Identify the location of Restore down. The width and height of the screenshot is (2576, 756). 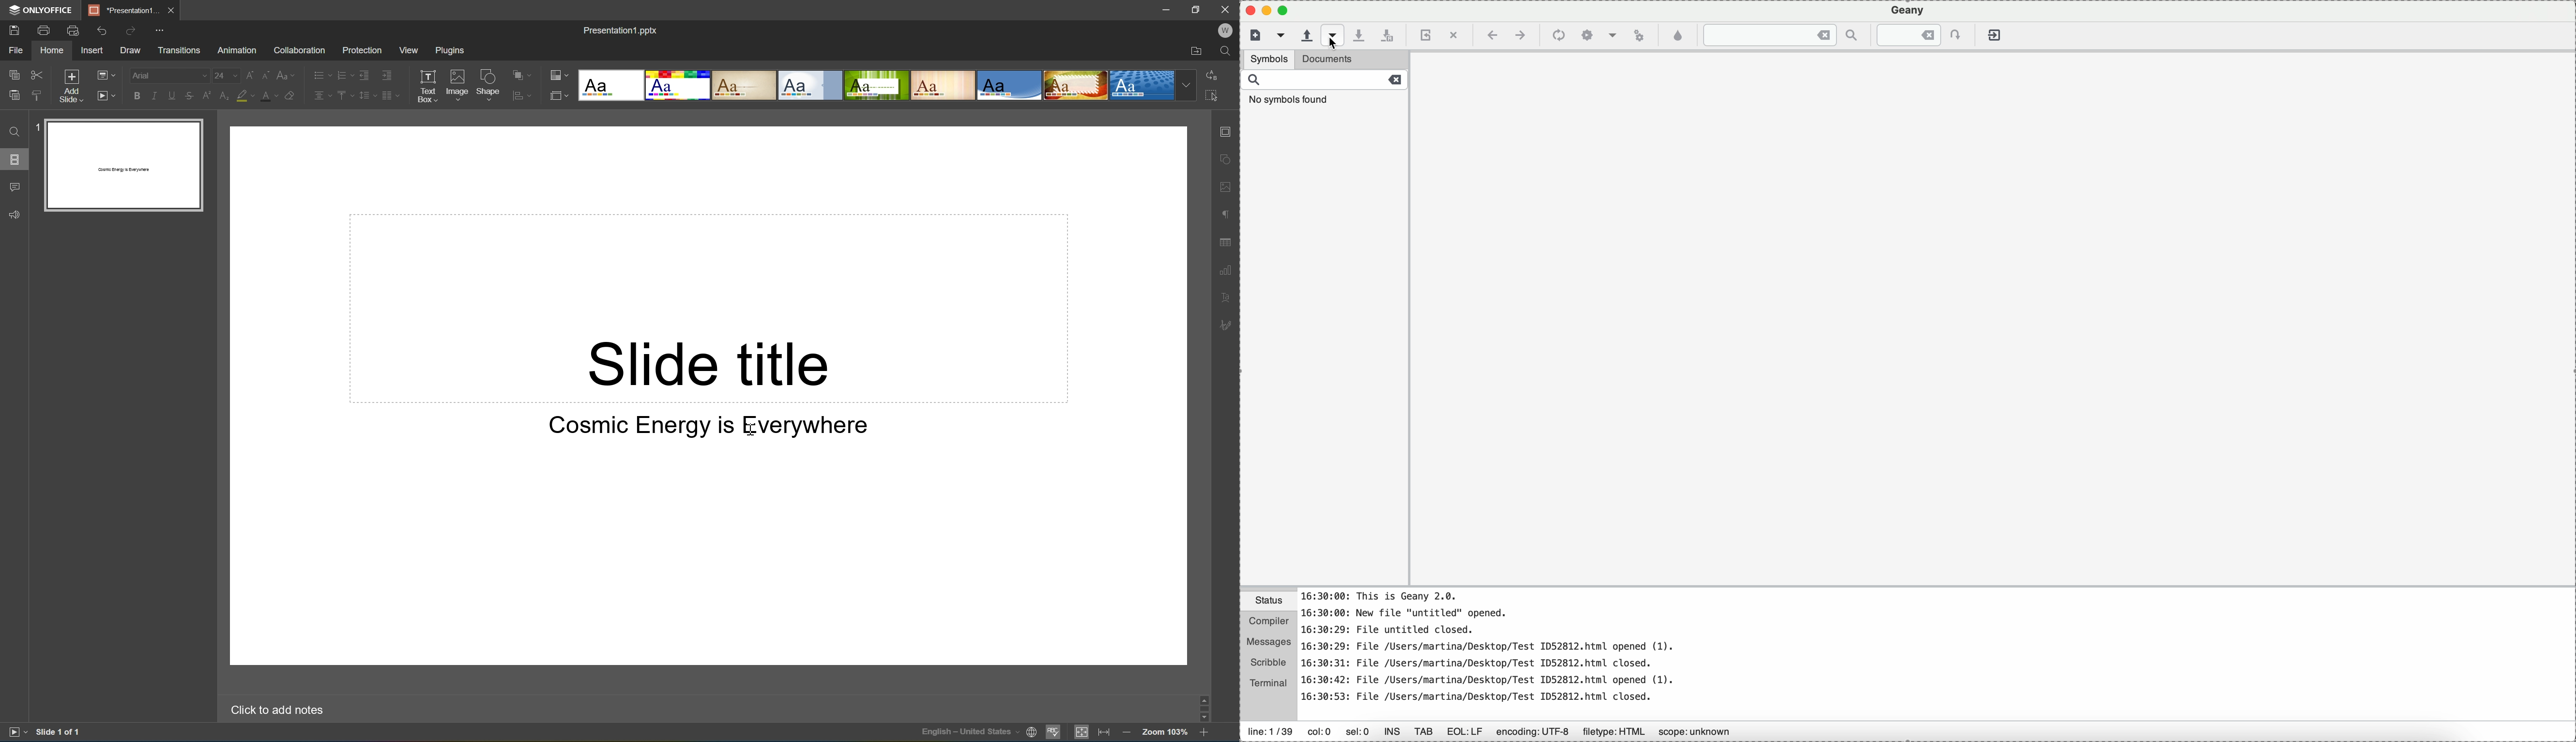
(1197, 10).